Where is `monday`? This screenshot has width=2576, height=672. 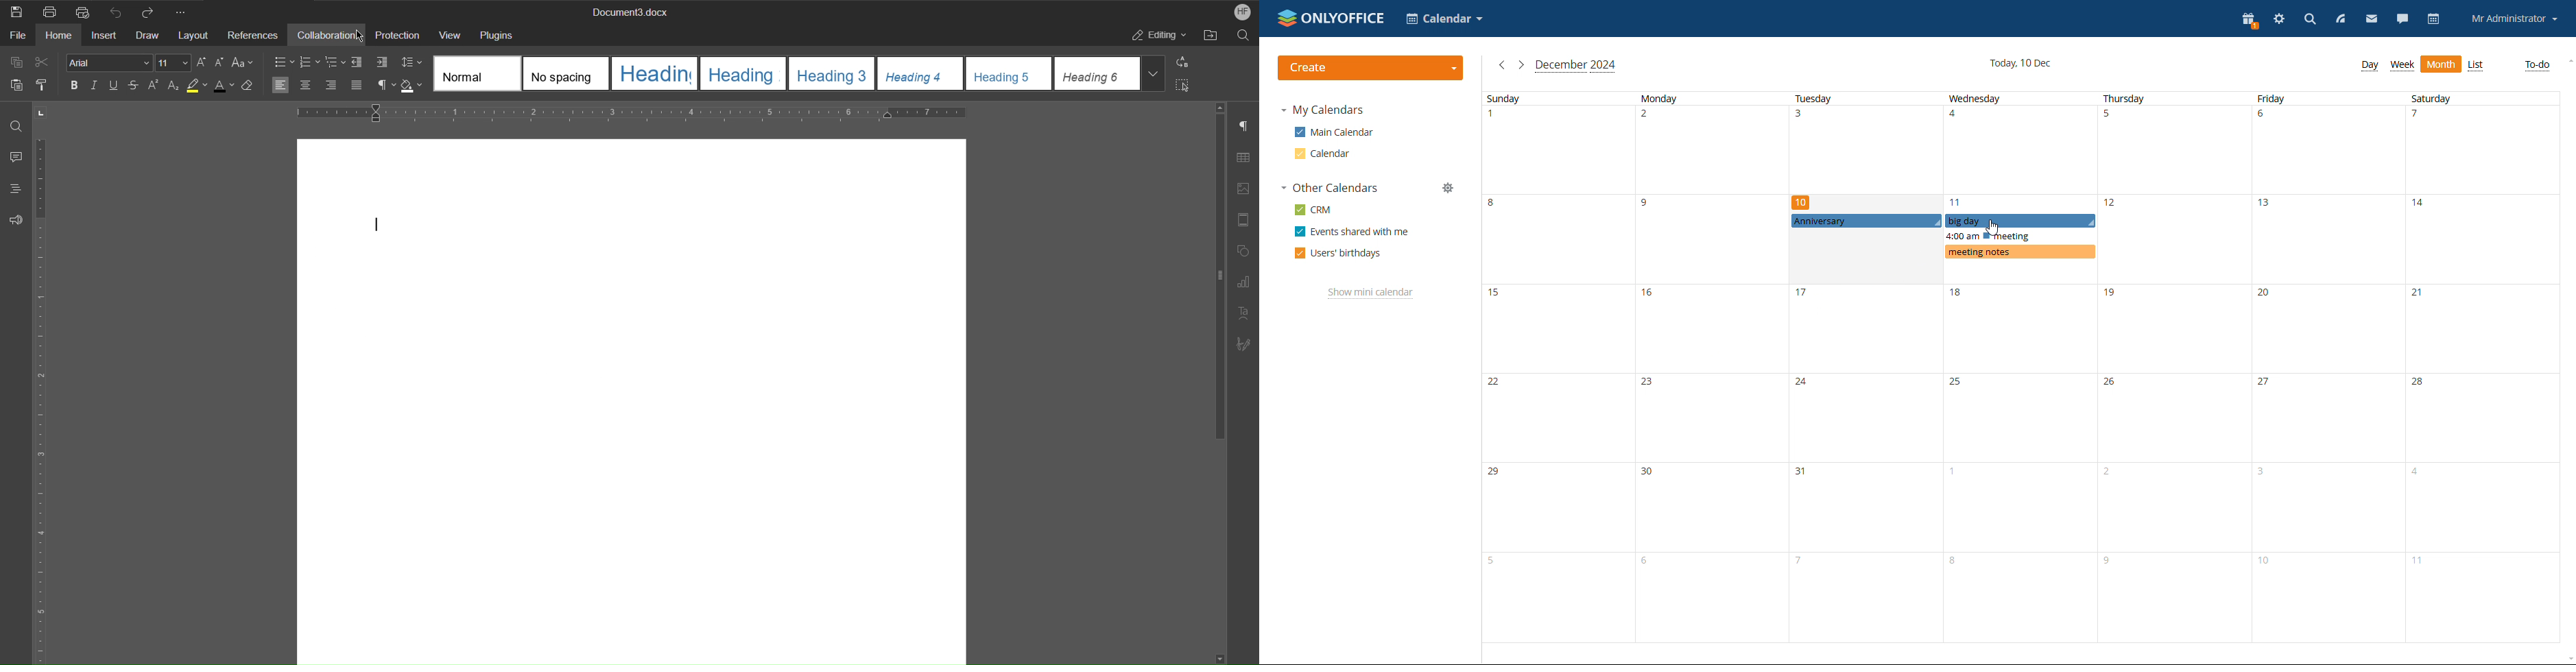
monday is located at coordinates (1714, 367).